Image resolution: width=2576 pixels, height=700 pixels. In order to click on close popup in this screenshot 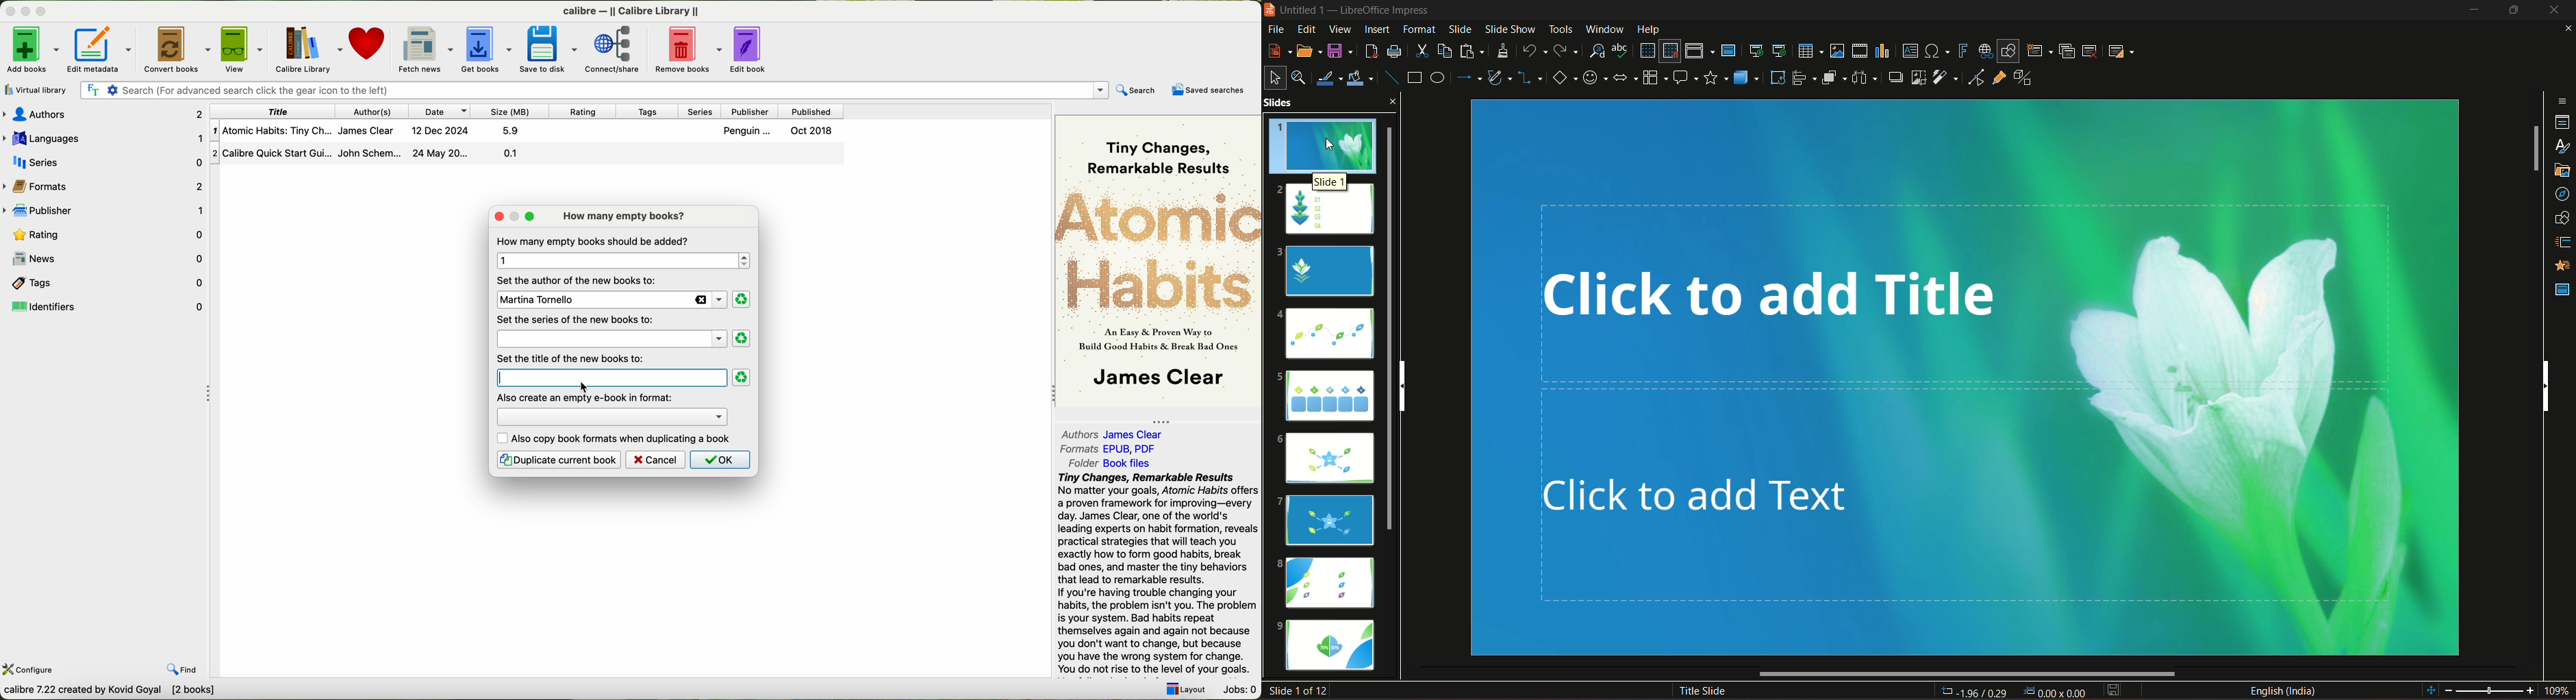, I will do `click(496, 214)`.